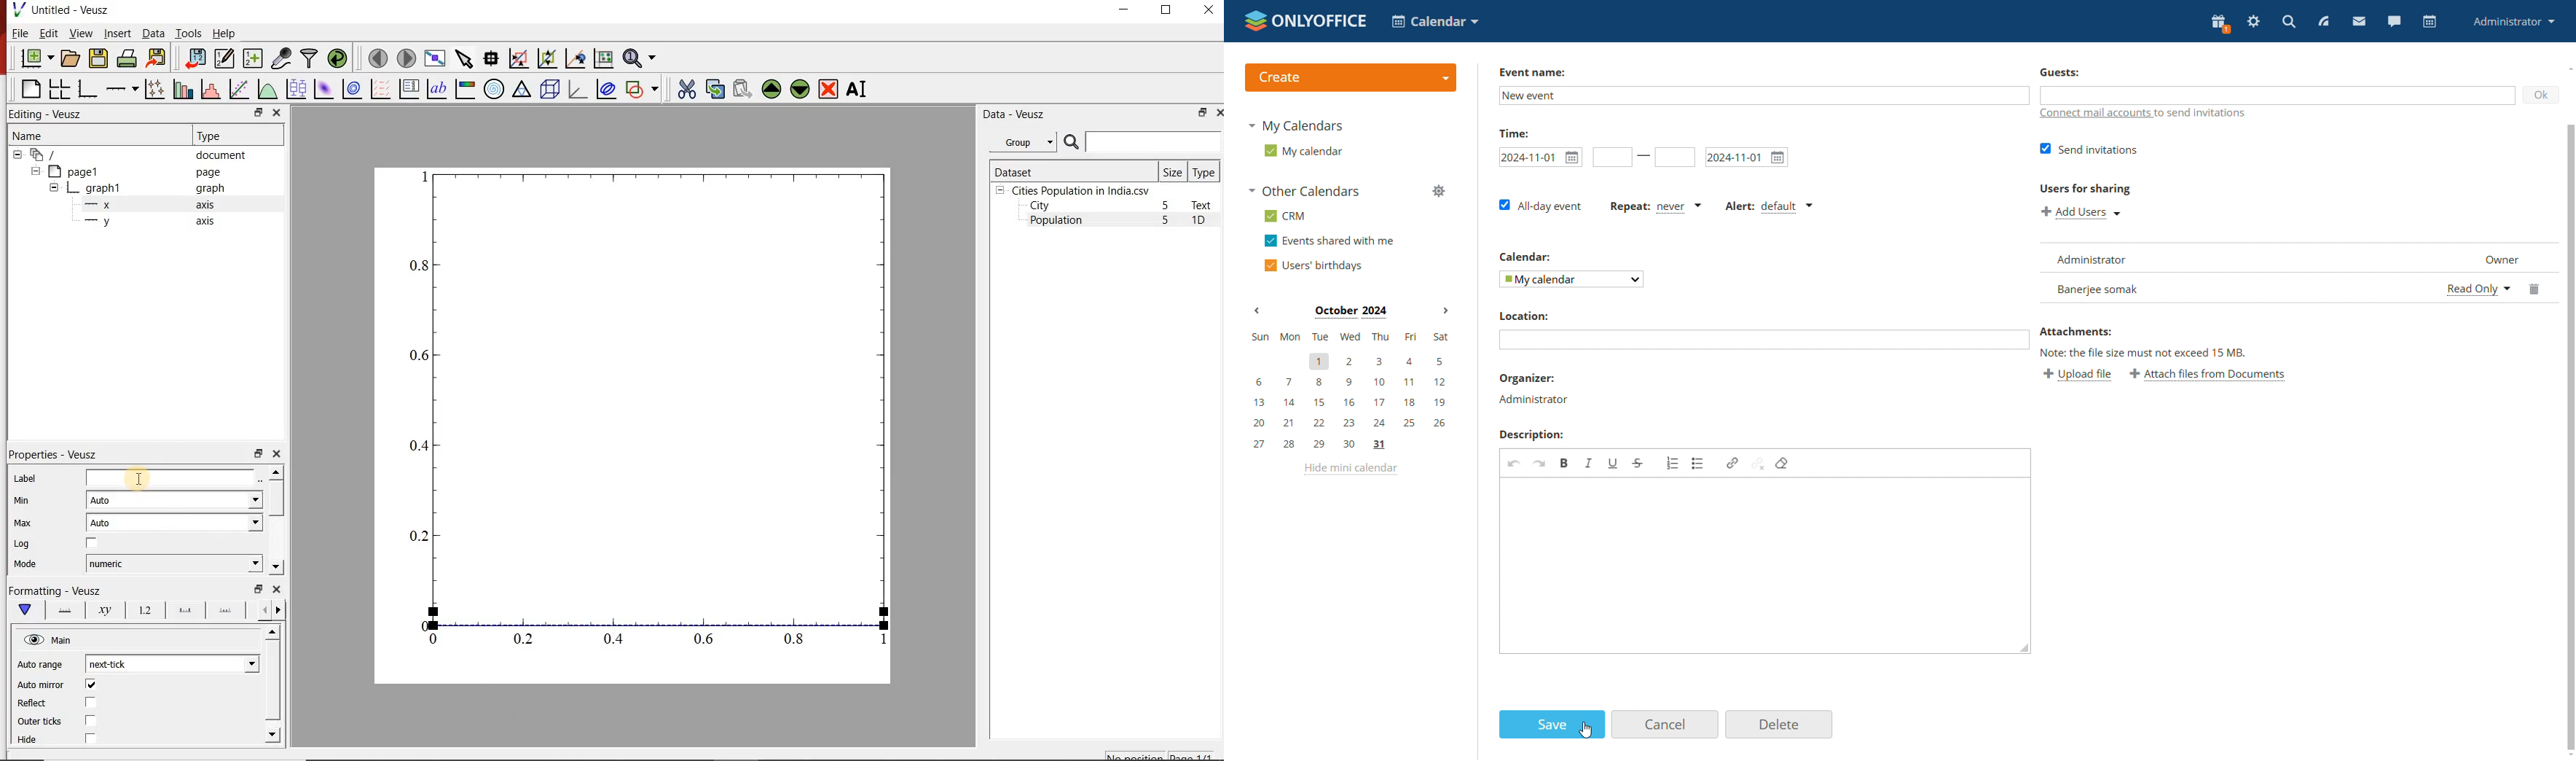 The image size is (2576, 784). What do you see at coordinates (1533, 433) in the screenshot?
I see `Description` at bounding box center [1533, 433].